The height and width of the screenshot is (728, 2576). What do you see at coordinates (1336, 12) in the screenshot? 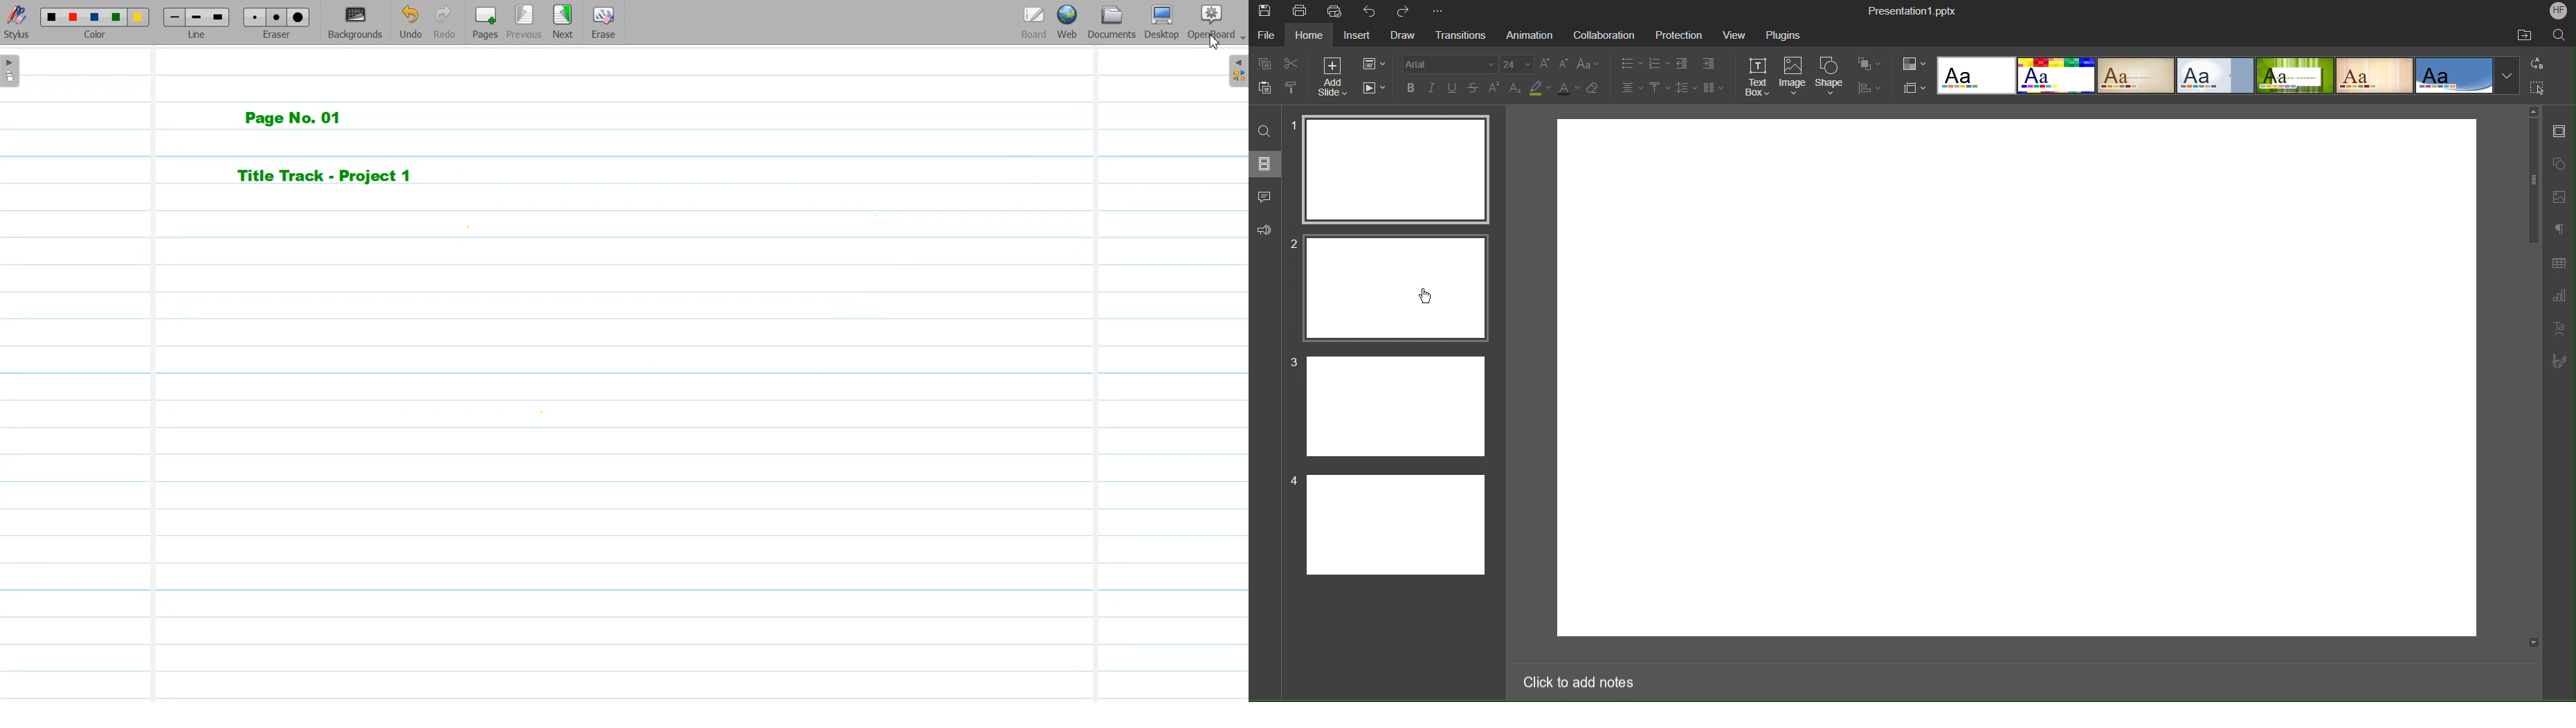
I see `Quick Print` at bounding box center [1336, 12].